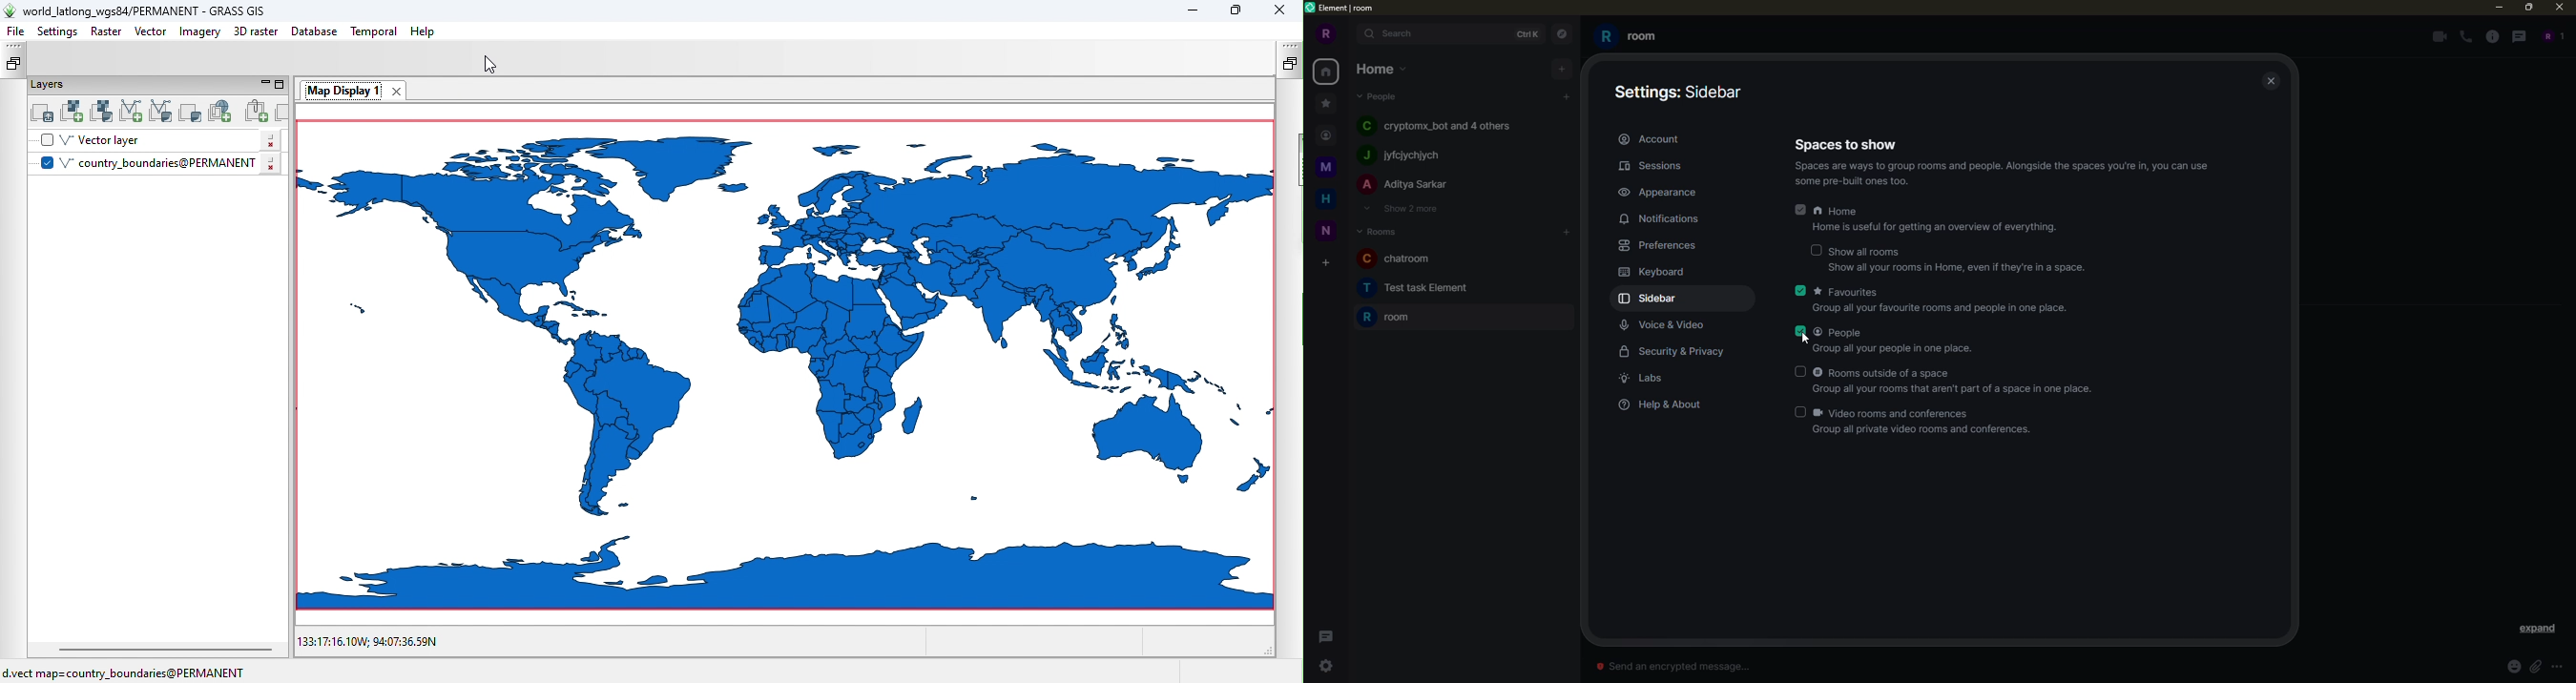 The height and width of the screenshot is (700, 2576). Describe the element at coordinates (1324, 102) in the screenshot. I see `m` at that location.